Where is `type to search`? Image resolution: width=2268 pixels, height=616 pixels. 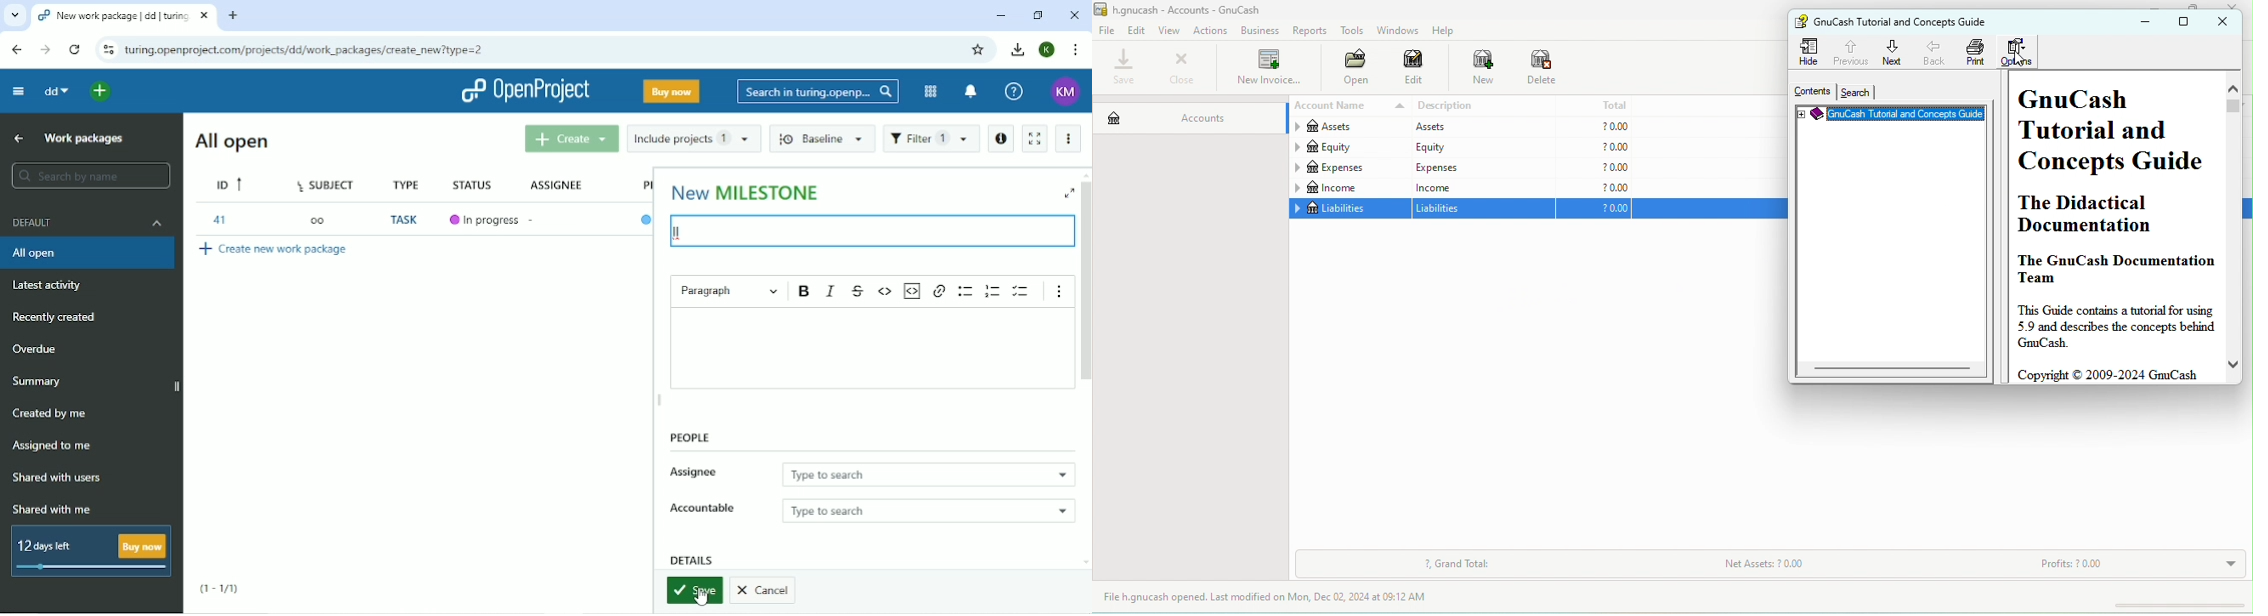 type to search is located at coordinates (928, 471).